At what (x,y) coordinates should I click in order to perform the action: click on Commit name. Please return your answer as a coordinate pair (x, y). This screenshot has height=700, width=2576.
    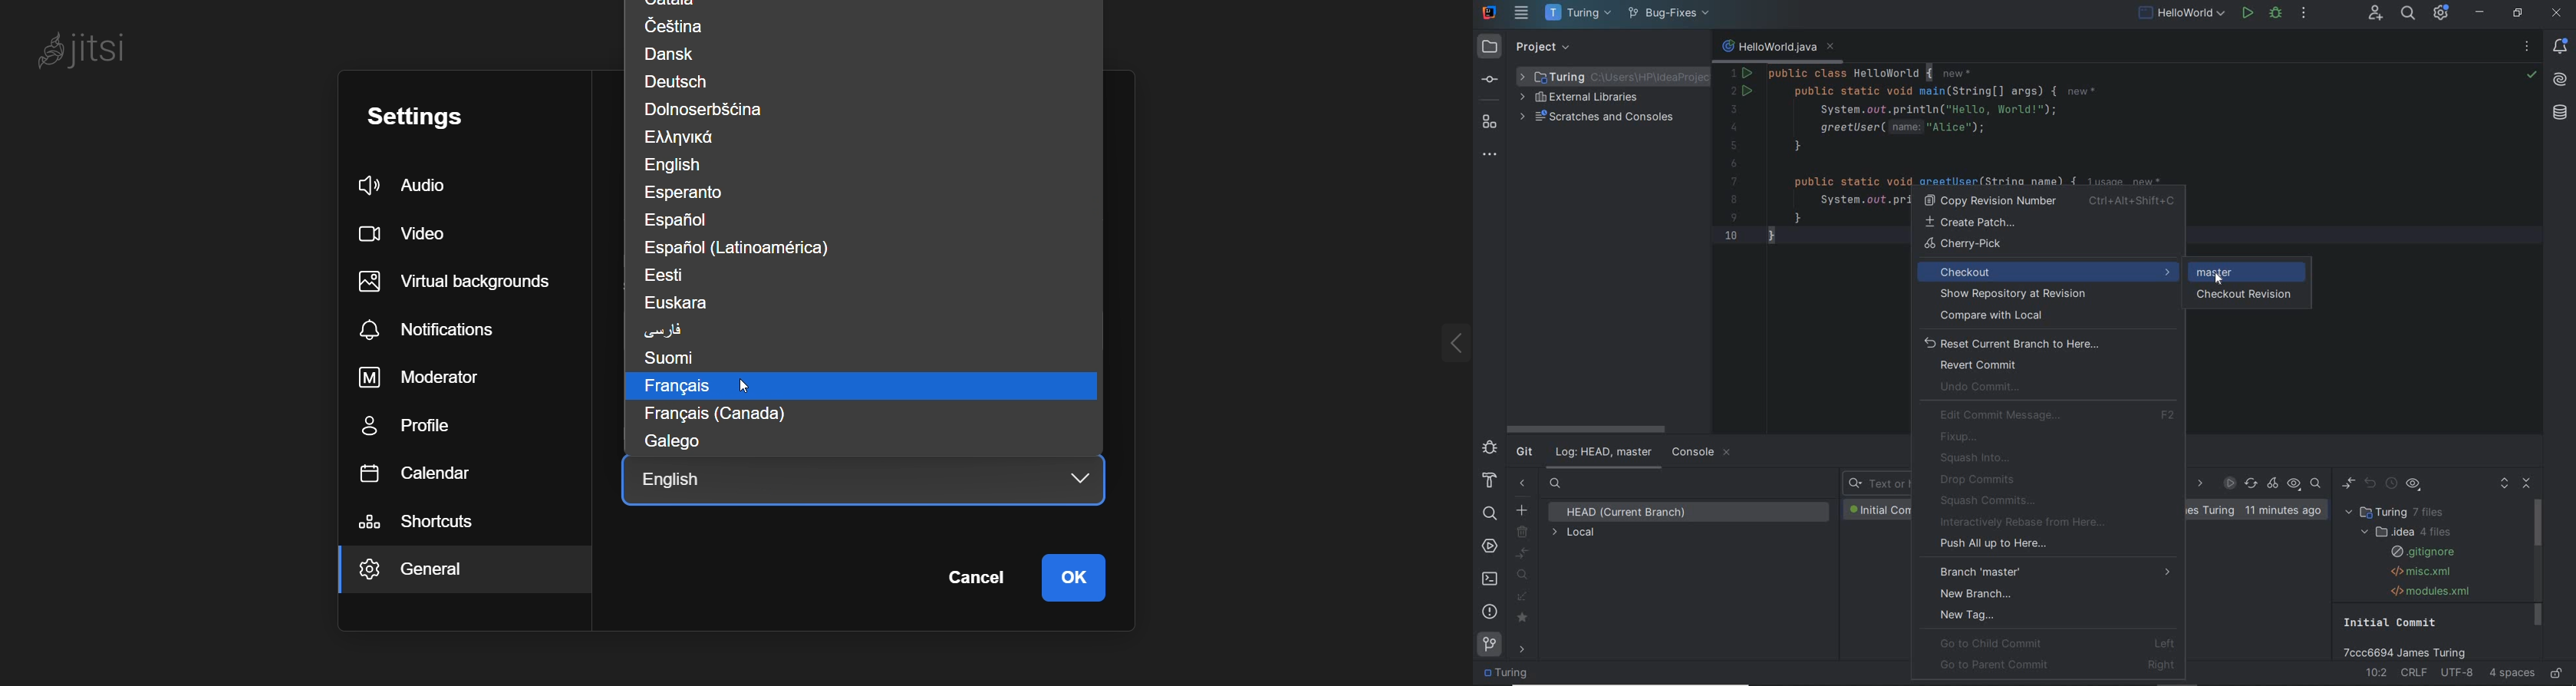
    Looking at the image, I should click on (2412, 637).